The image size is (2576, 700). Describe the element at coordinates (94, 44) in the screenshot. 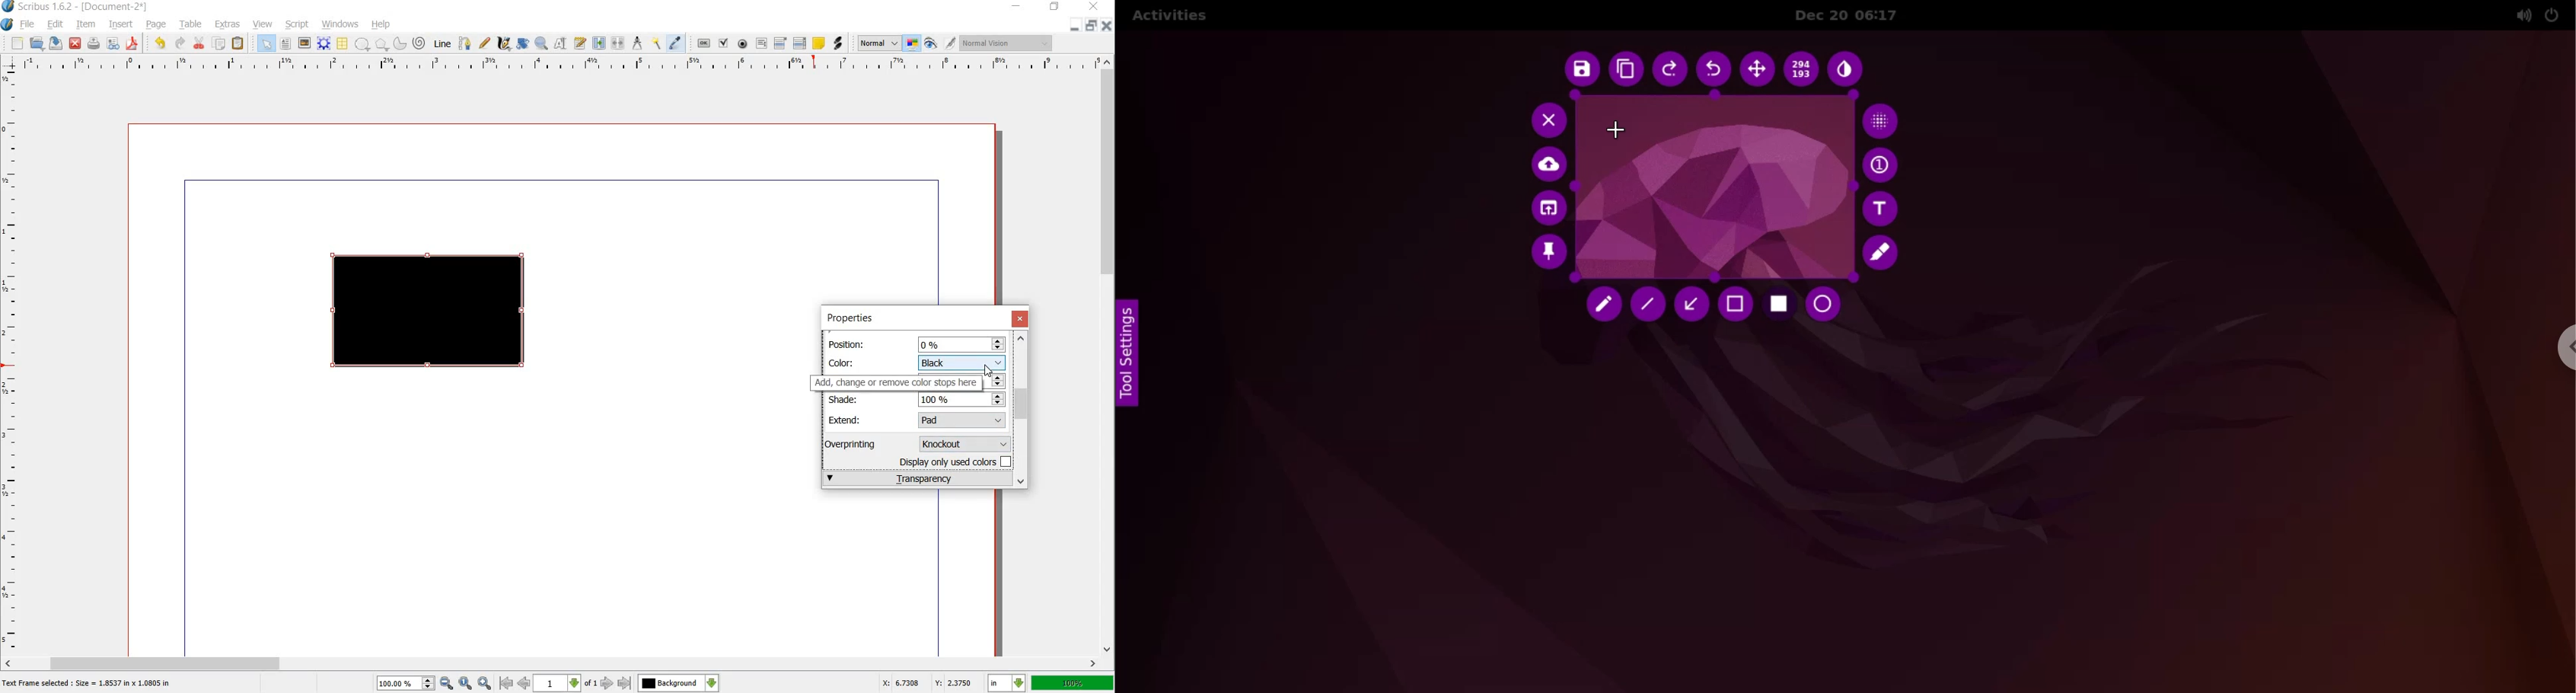

I see `print` at that location.